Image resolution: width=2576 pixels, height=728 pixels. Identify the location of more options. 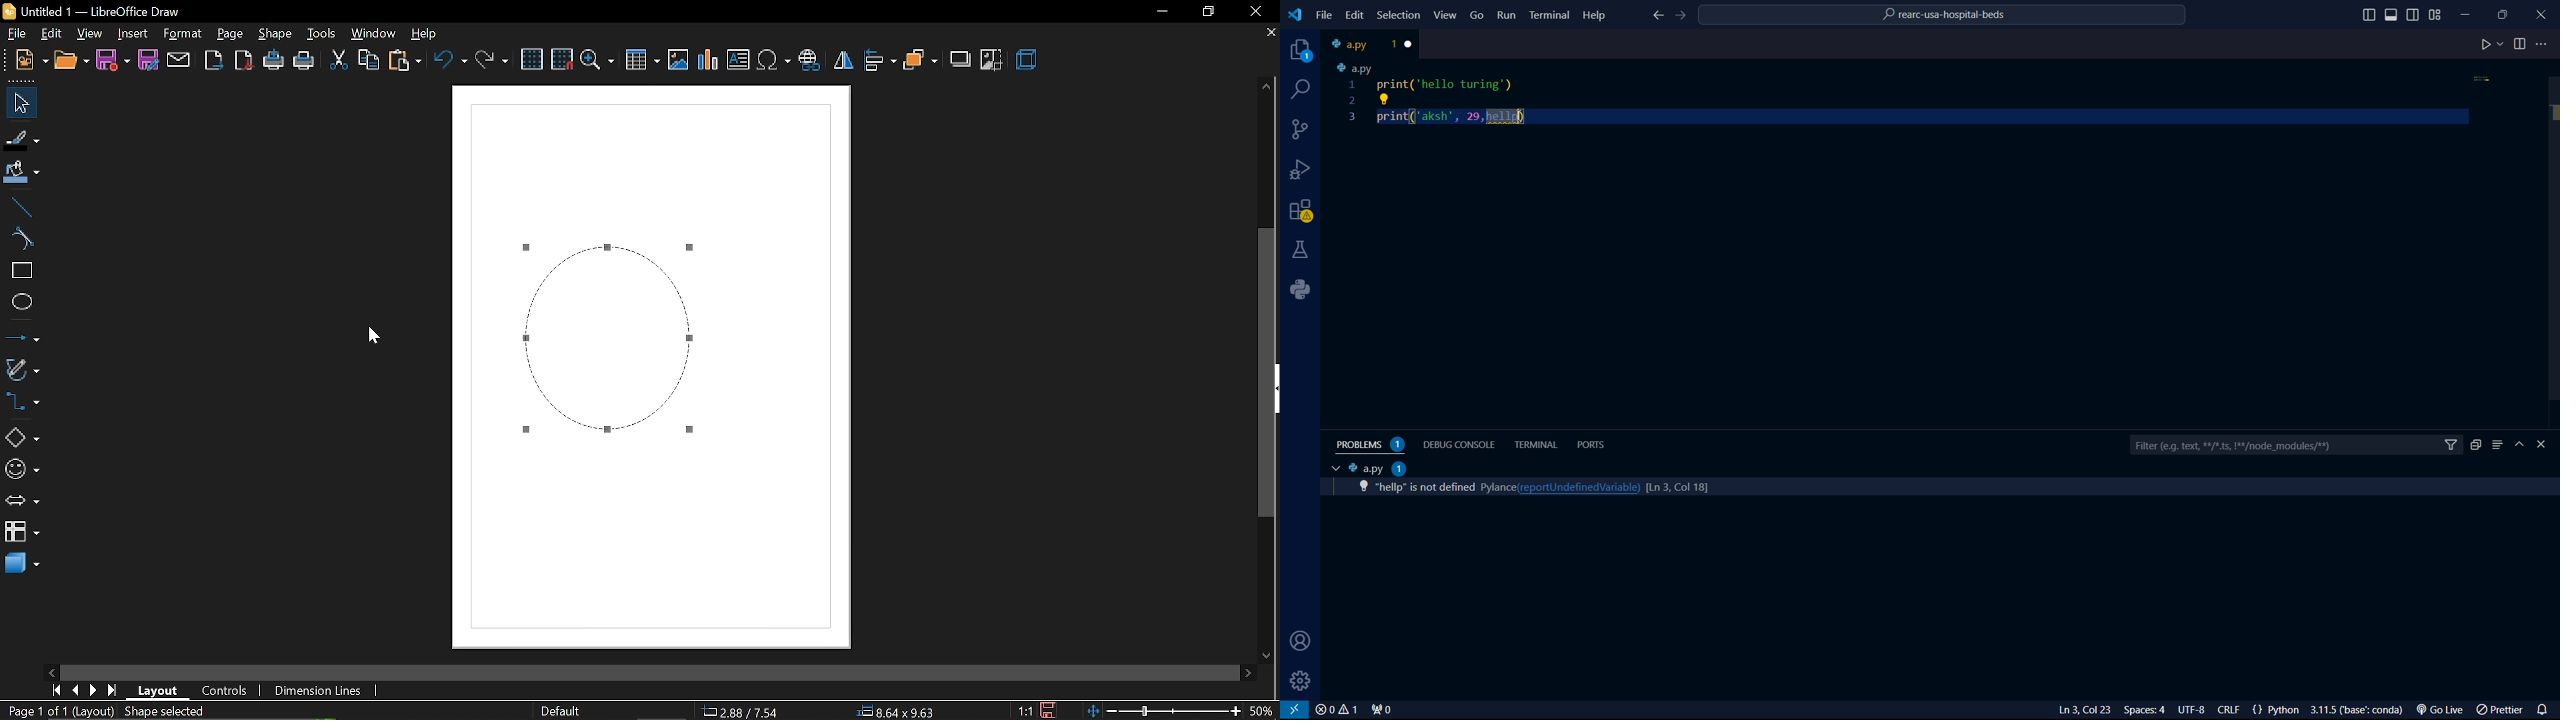
(2543, 44).